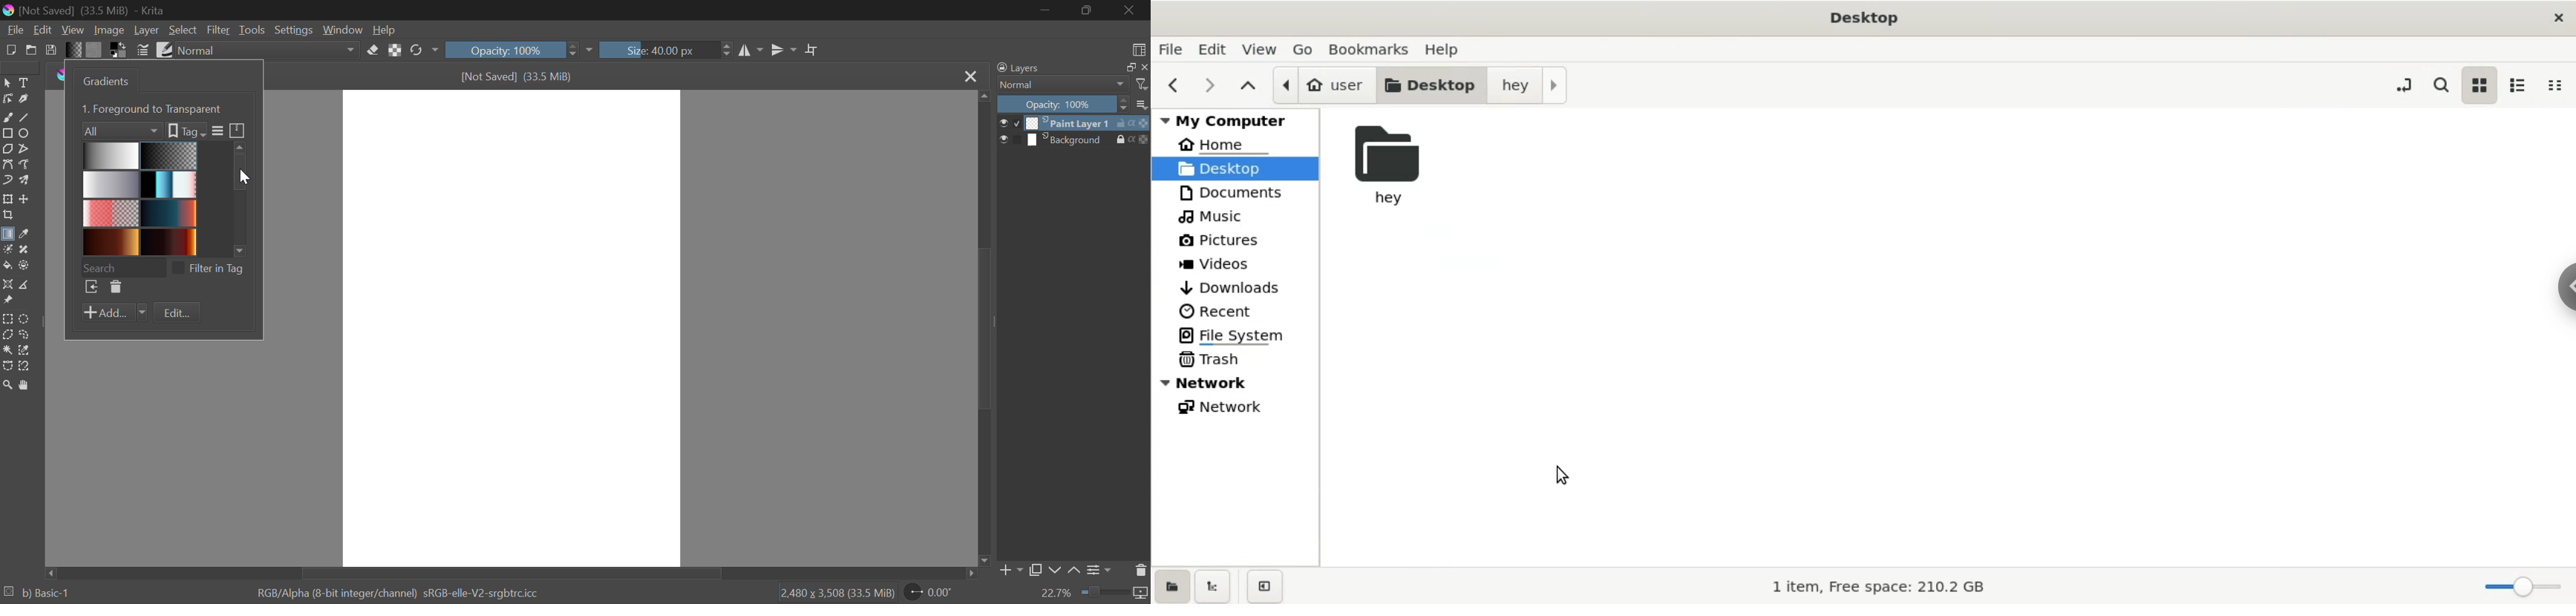 Image resolution: width=2576 pixels, height=616 pixels. I want to click on Line, so click(25, 116).